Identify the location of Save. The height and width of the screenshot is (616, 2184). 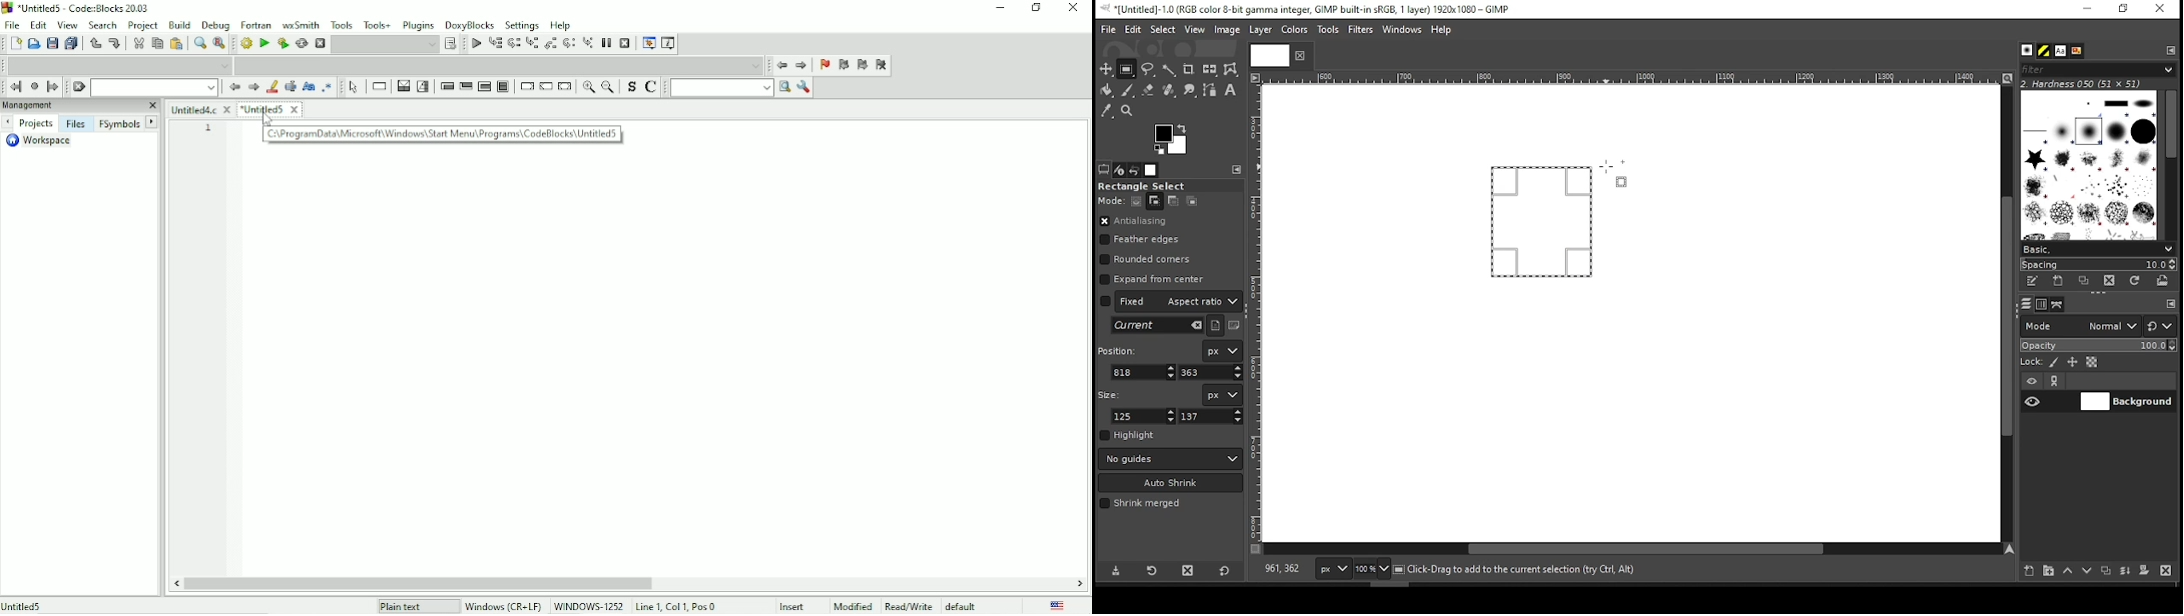
(52, 43).